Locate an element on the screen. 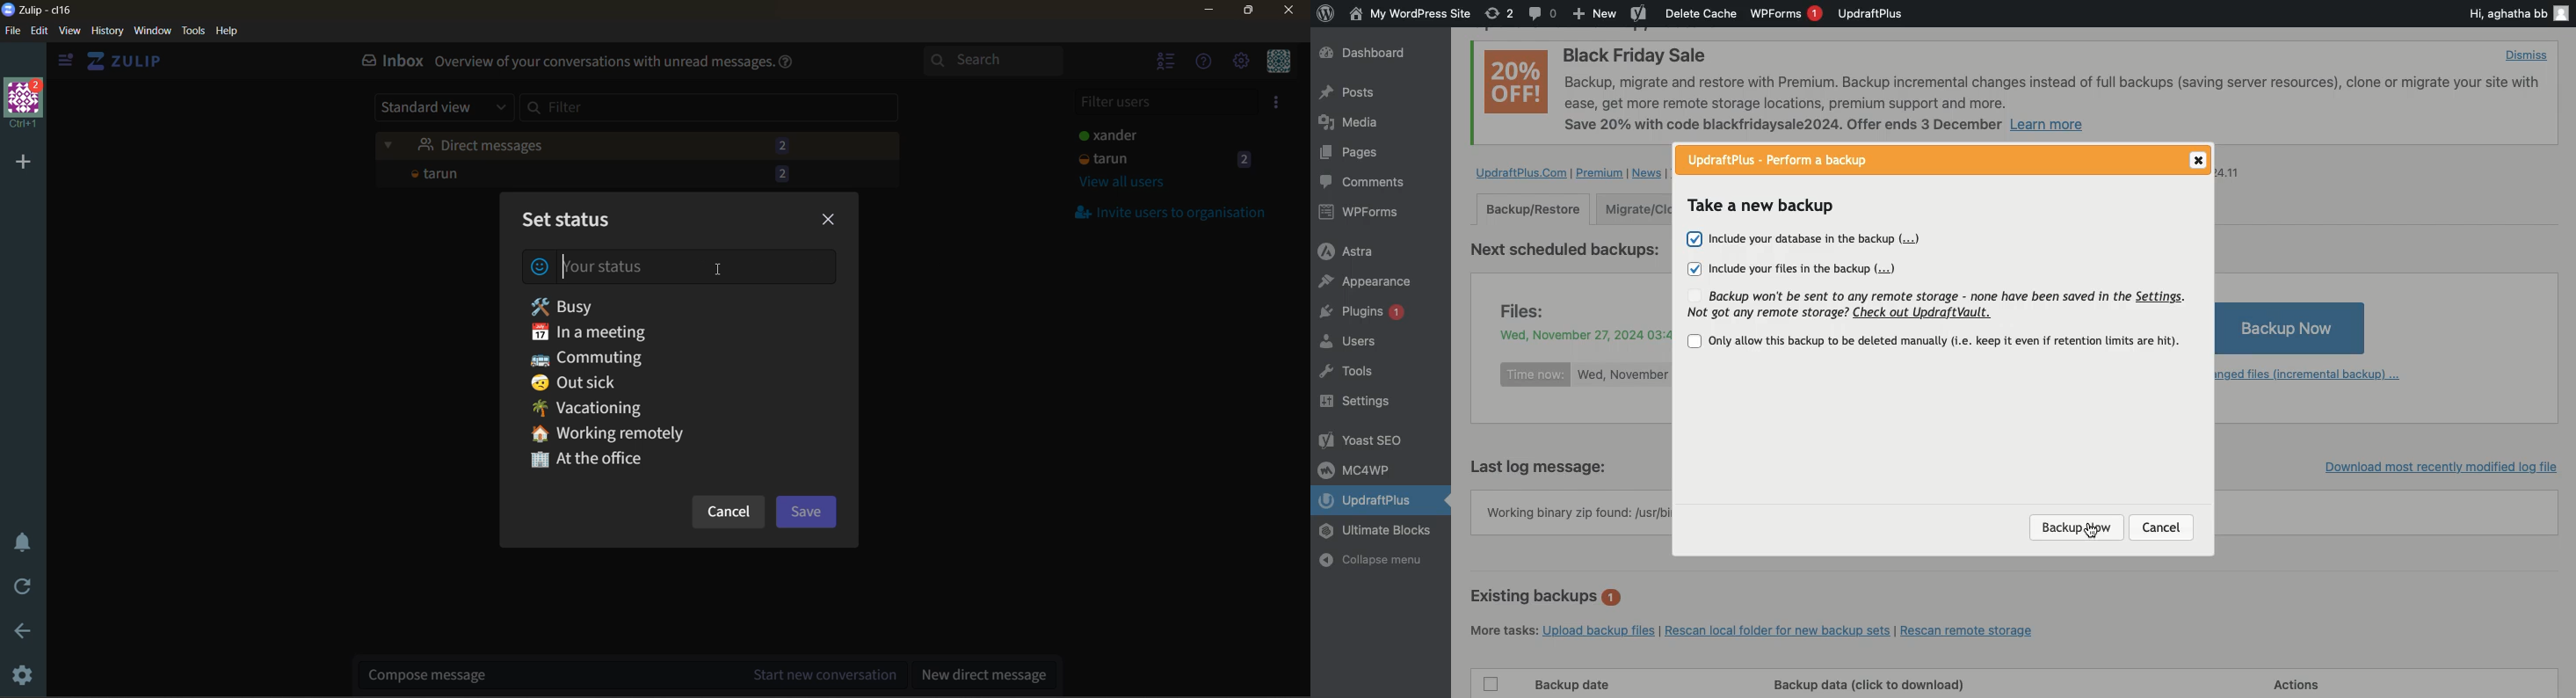  Working binary zip found: /usr/b is located at coordinates (1571, 511).